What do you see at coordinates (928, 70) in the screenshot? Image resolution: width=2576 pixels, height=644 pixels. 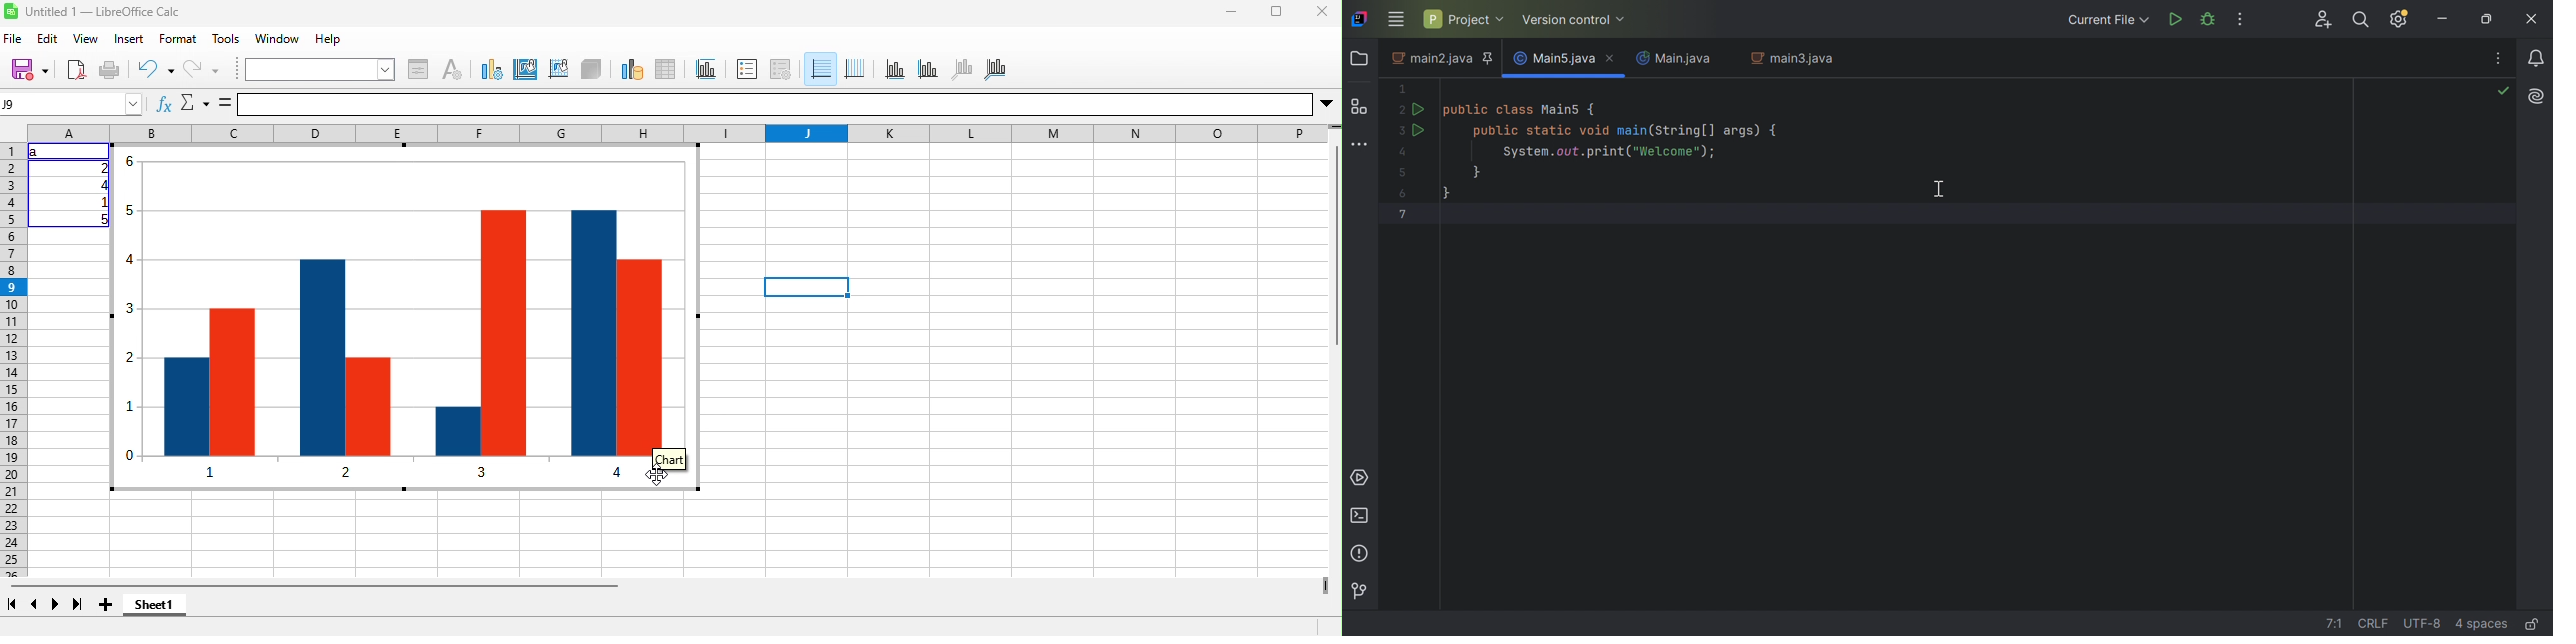 I see `y axis` at bounding box center [928, 70].